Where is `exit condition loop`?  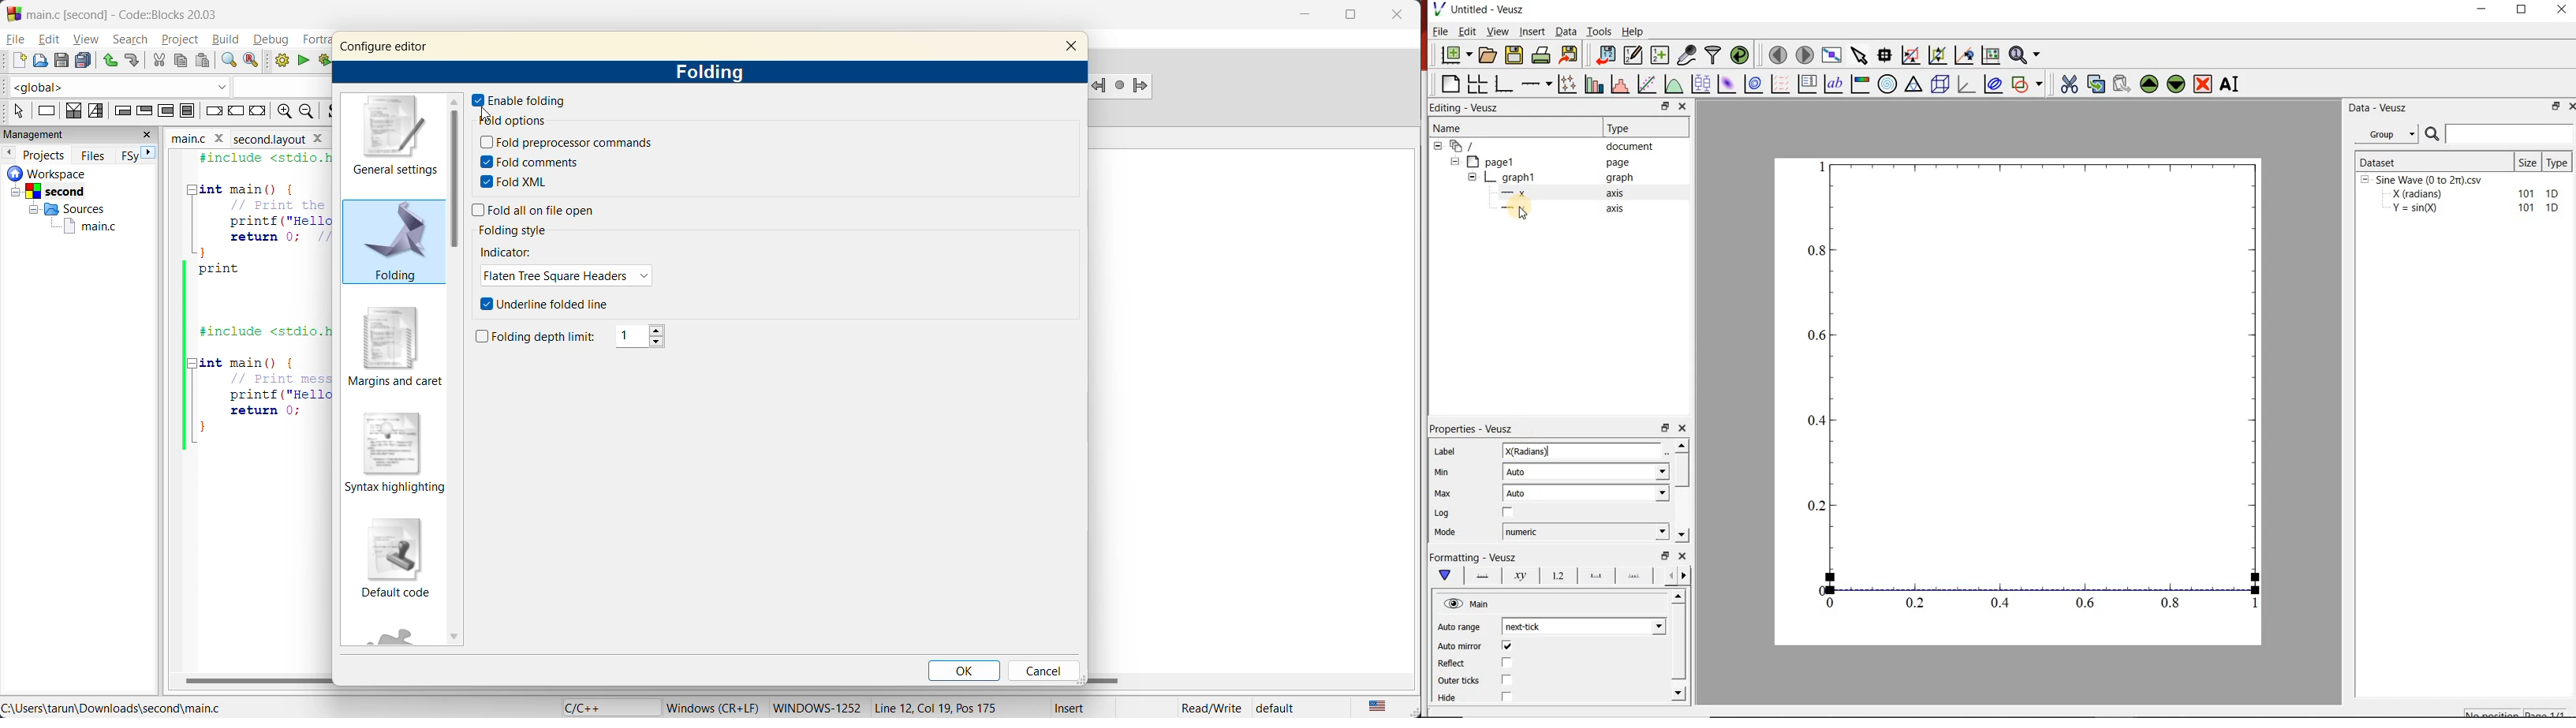 exit condition loop is located at coordinates (142, 110).